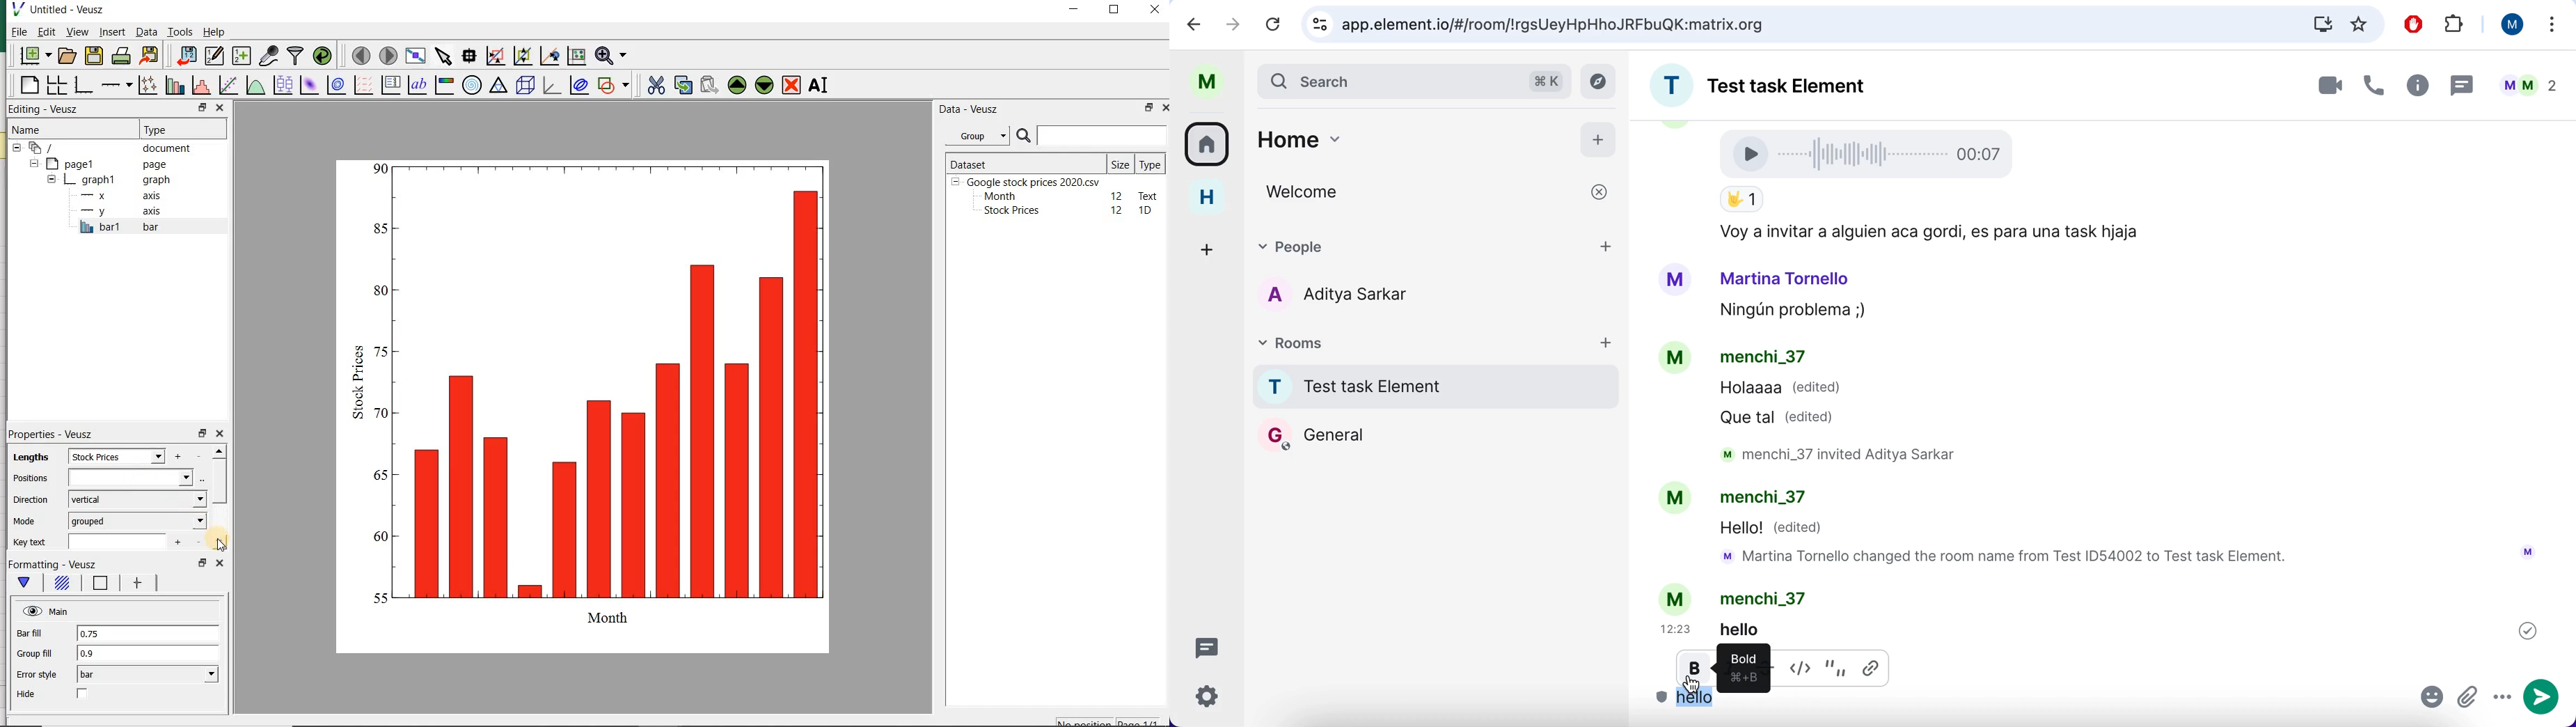 Image resolution: width=2576 pixels, height=728 pixels. Describe the element at coordinates (33, 501) in the screenshot. I see `Direction` at that location.